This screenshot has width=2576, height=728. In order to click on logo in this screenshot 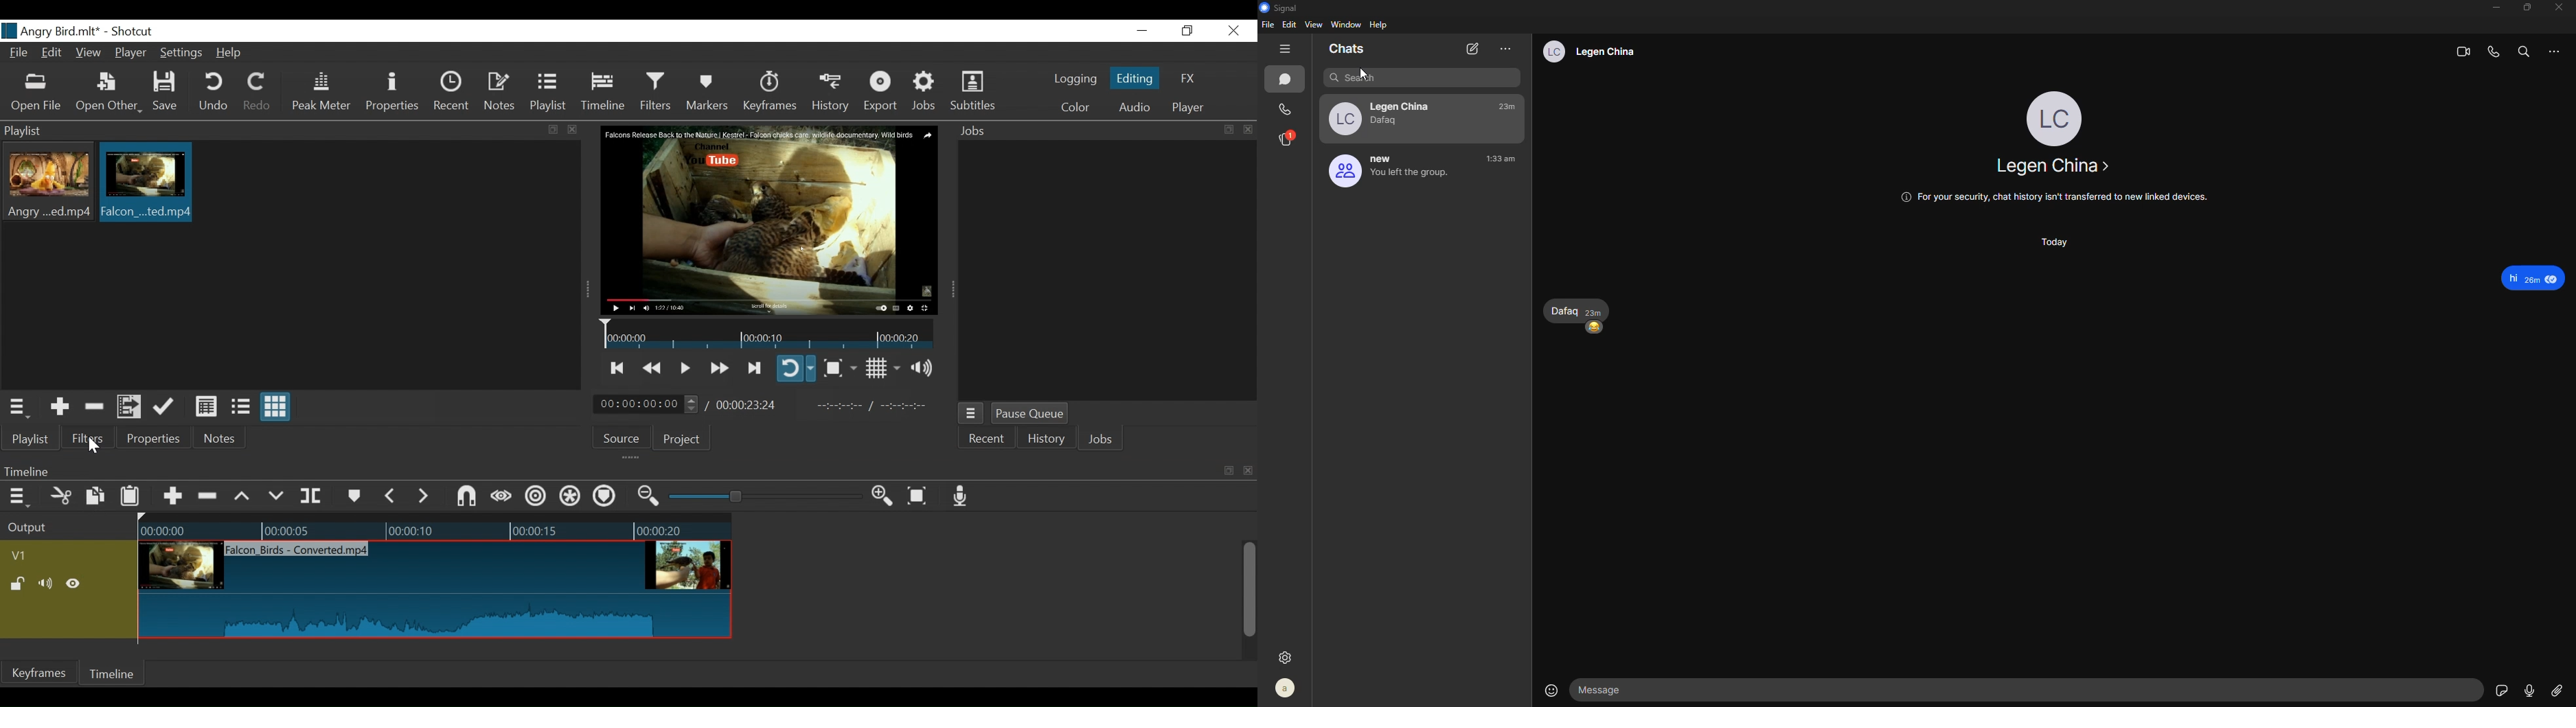, I will do `click(9, 31)`.